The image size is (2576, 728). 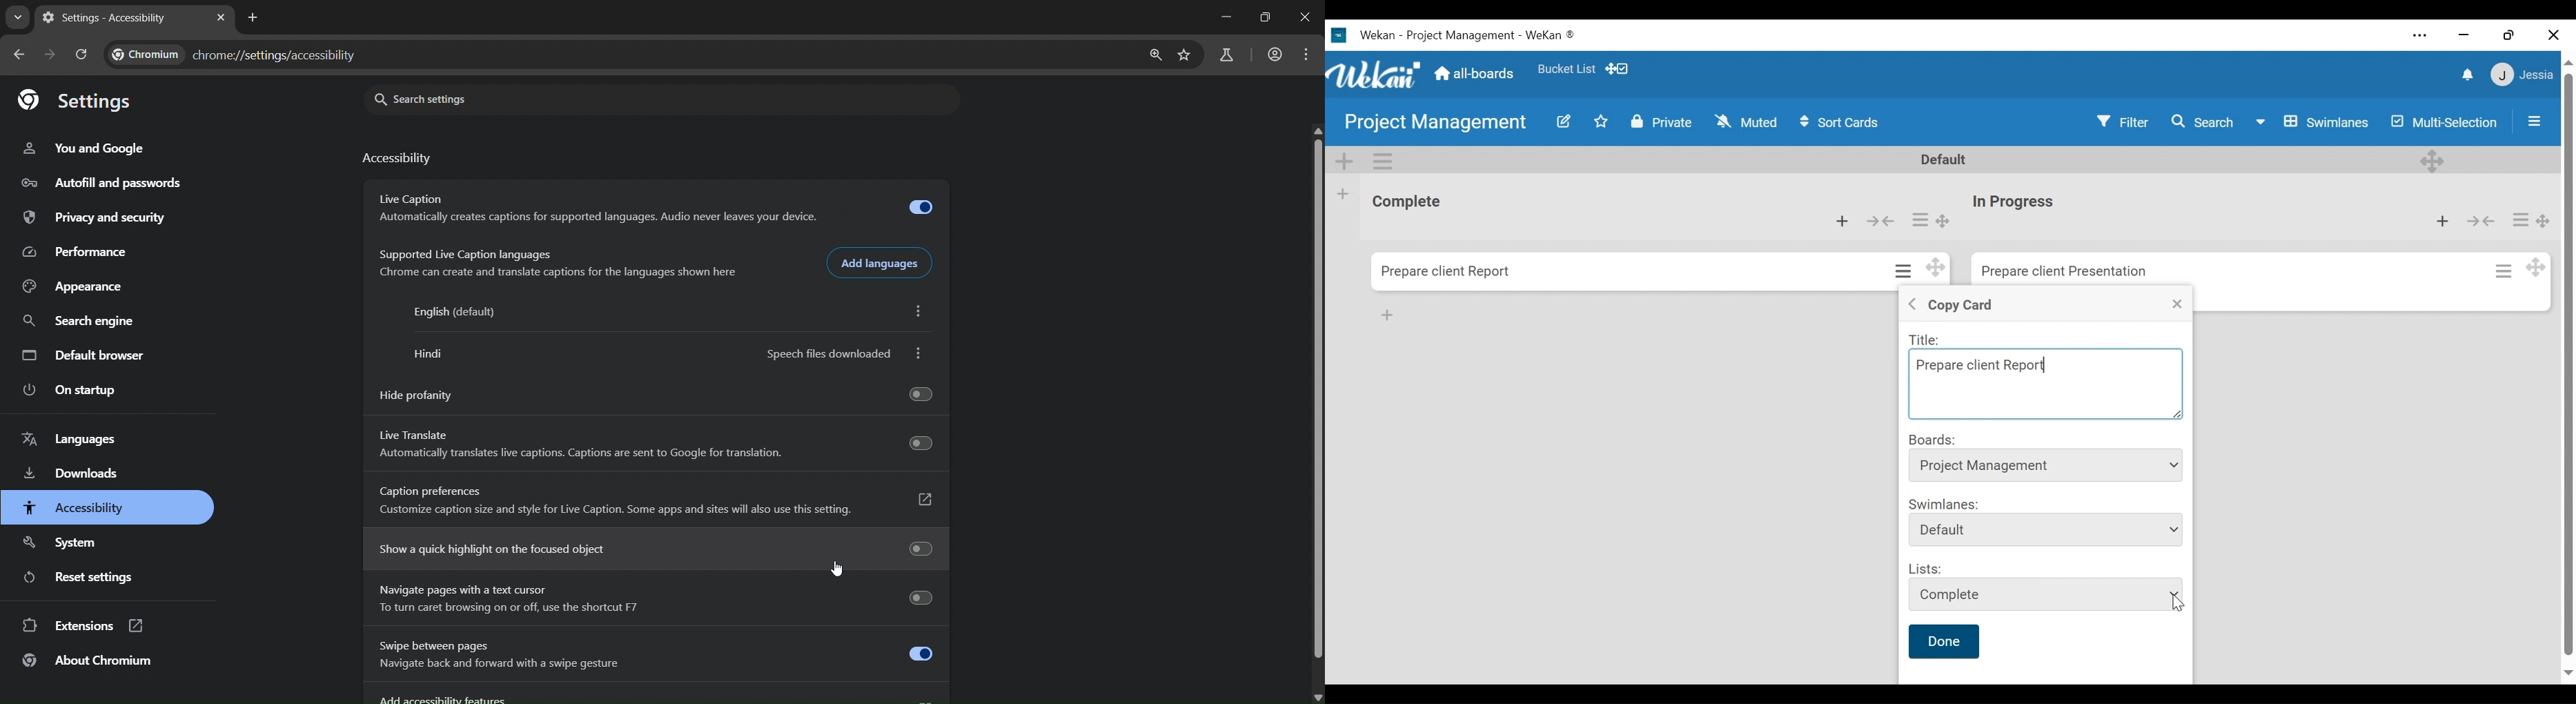 What do you see at coordinates (1307, 55) in the screenshot?
I see `menu` at bounding box center [1307, 55].